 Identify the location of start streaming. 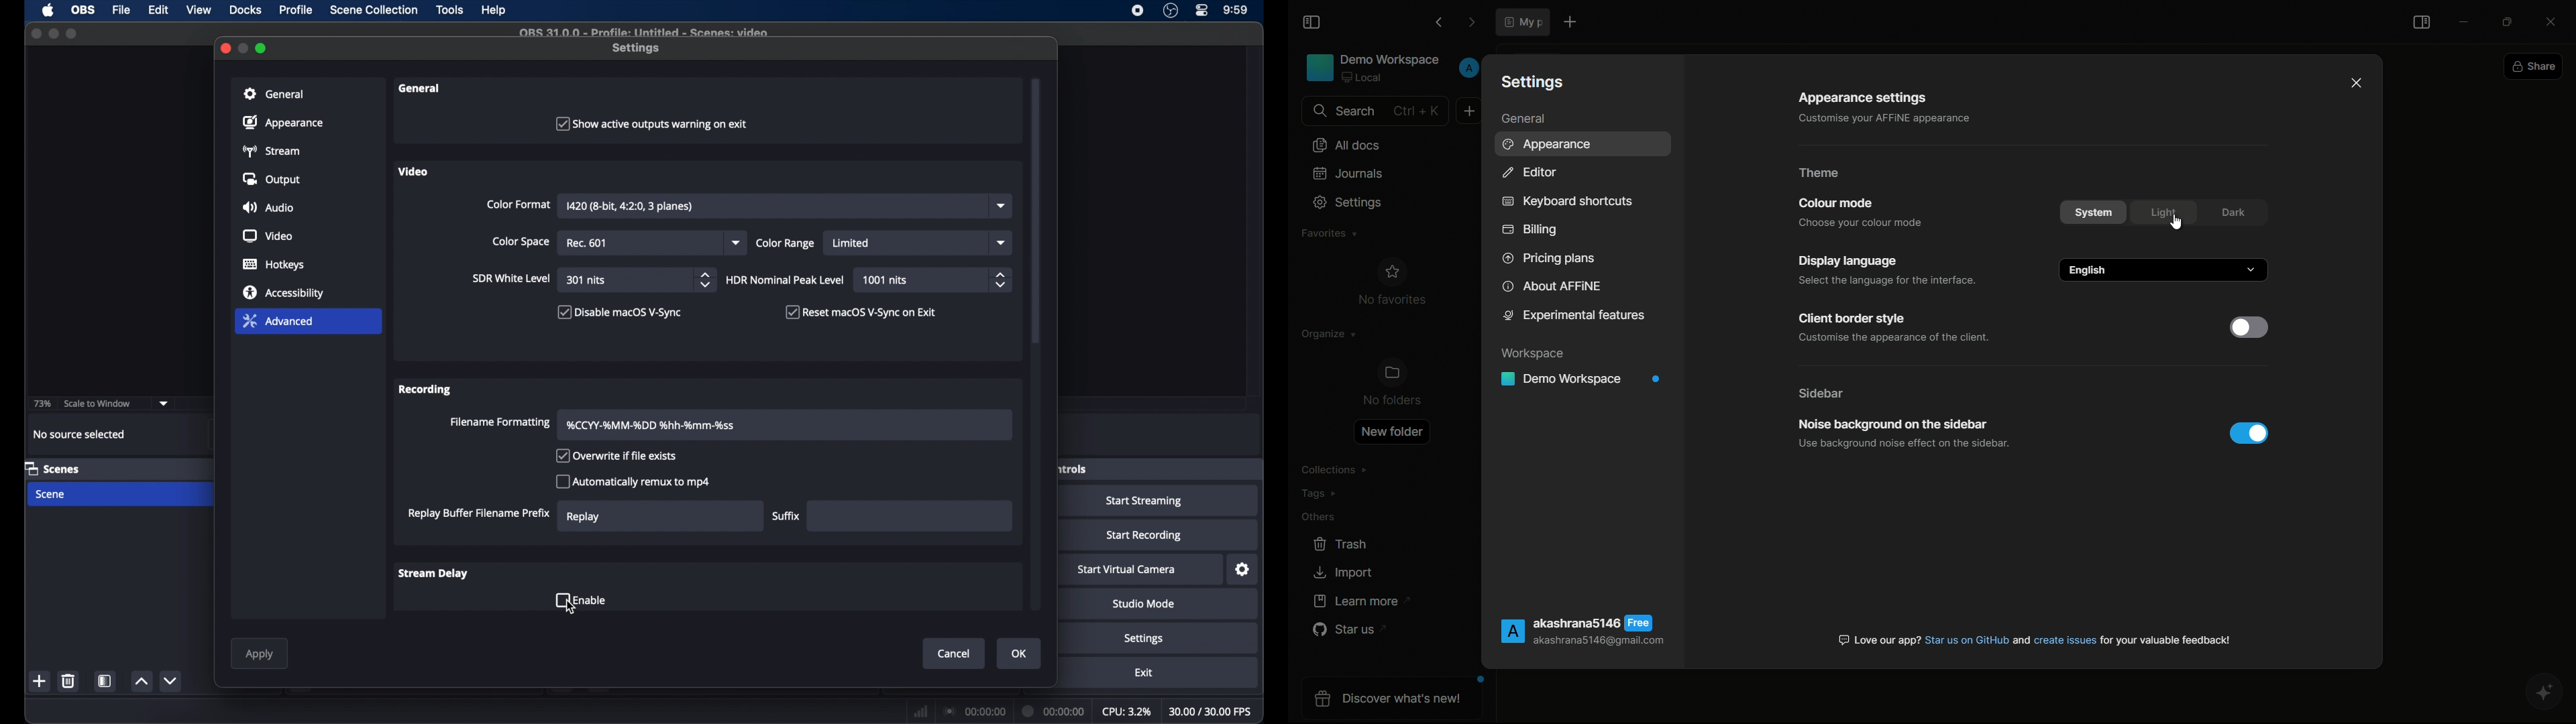
(1144, 501).